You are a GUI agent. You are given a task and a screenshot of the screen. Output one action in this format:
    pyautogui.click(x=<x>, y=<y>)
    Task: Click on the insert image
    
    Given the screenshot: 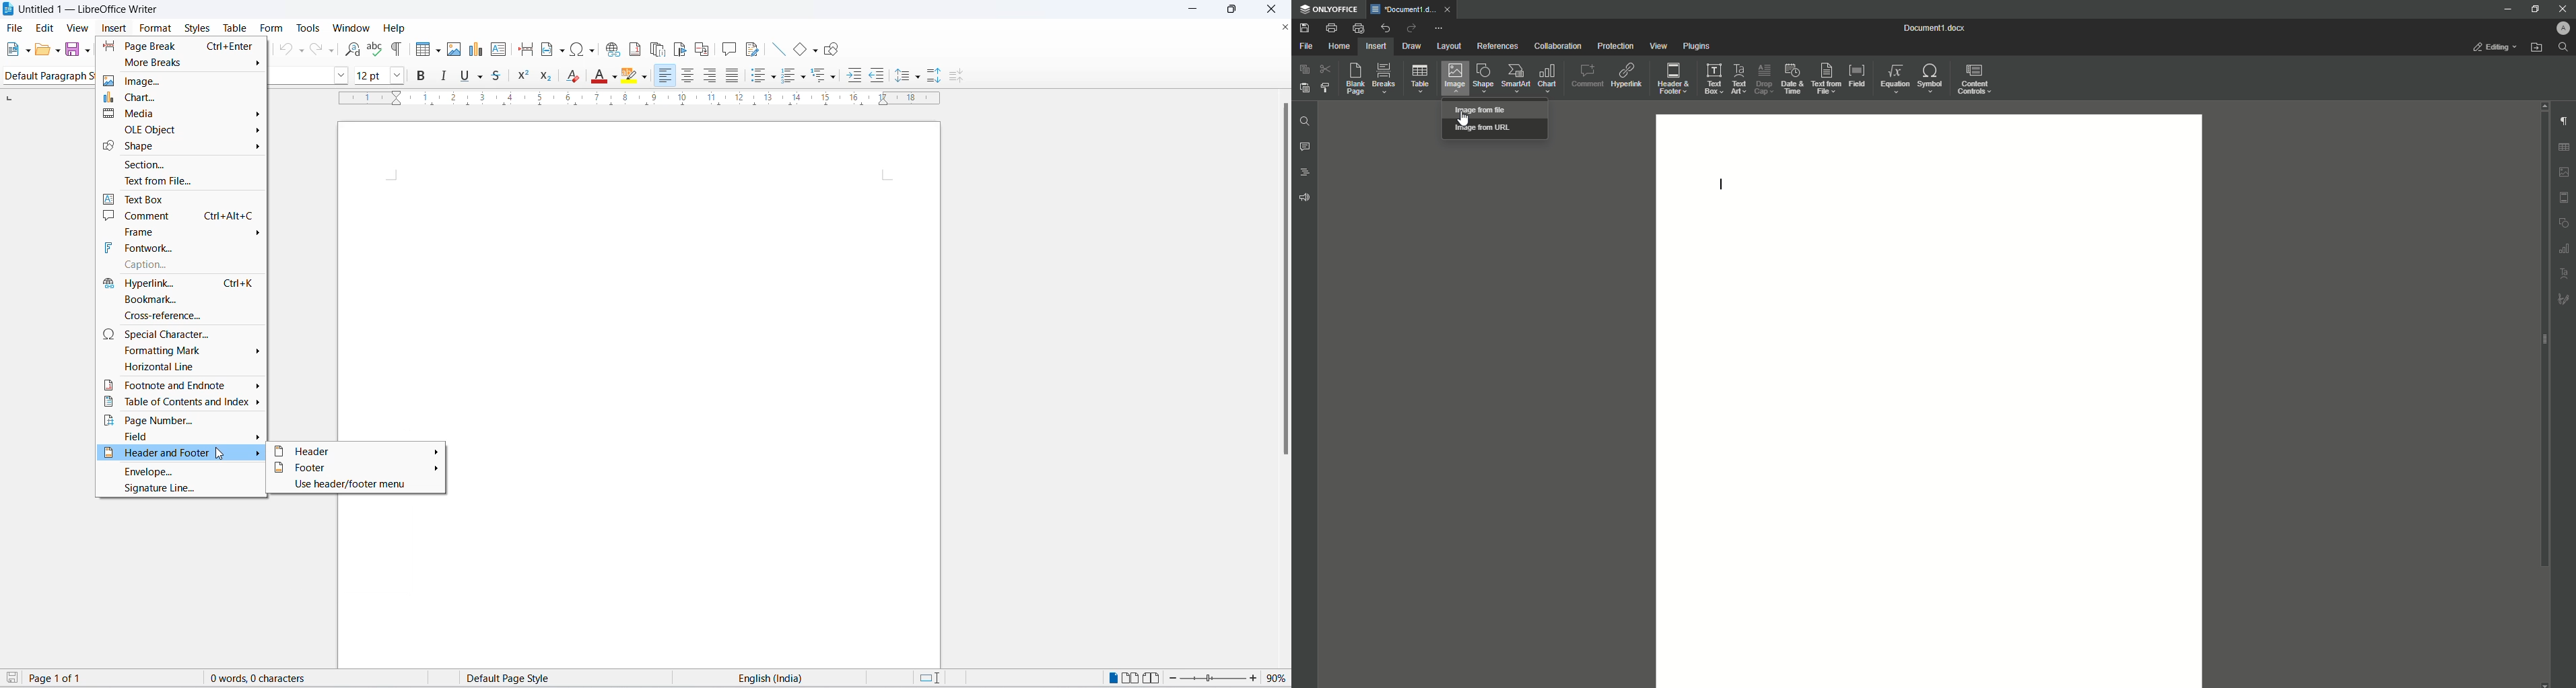 What is the action you would take?
    pyautogui.click(x=455, y=50)
    